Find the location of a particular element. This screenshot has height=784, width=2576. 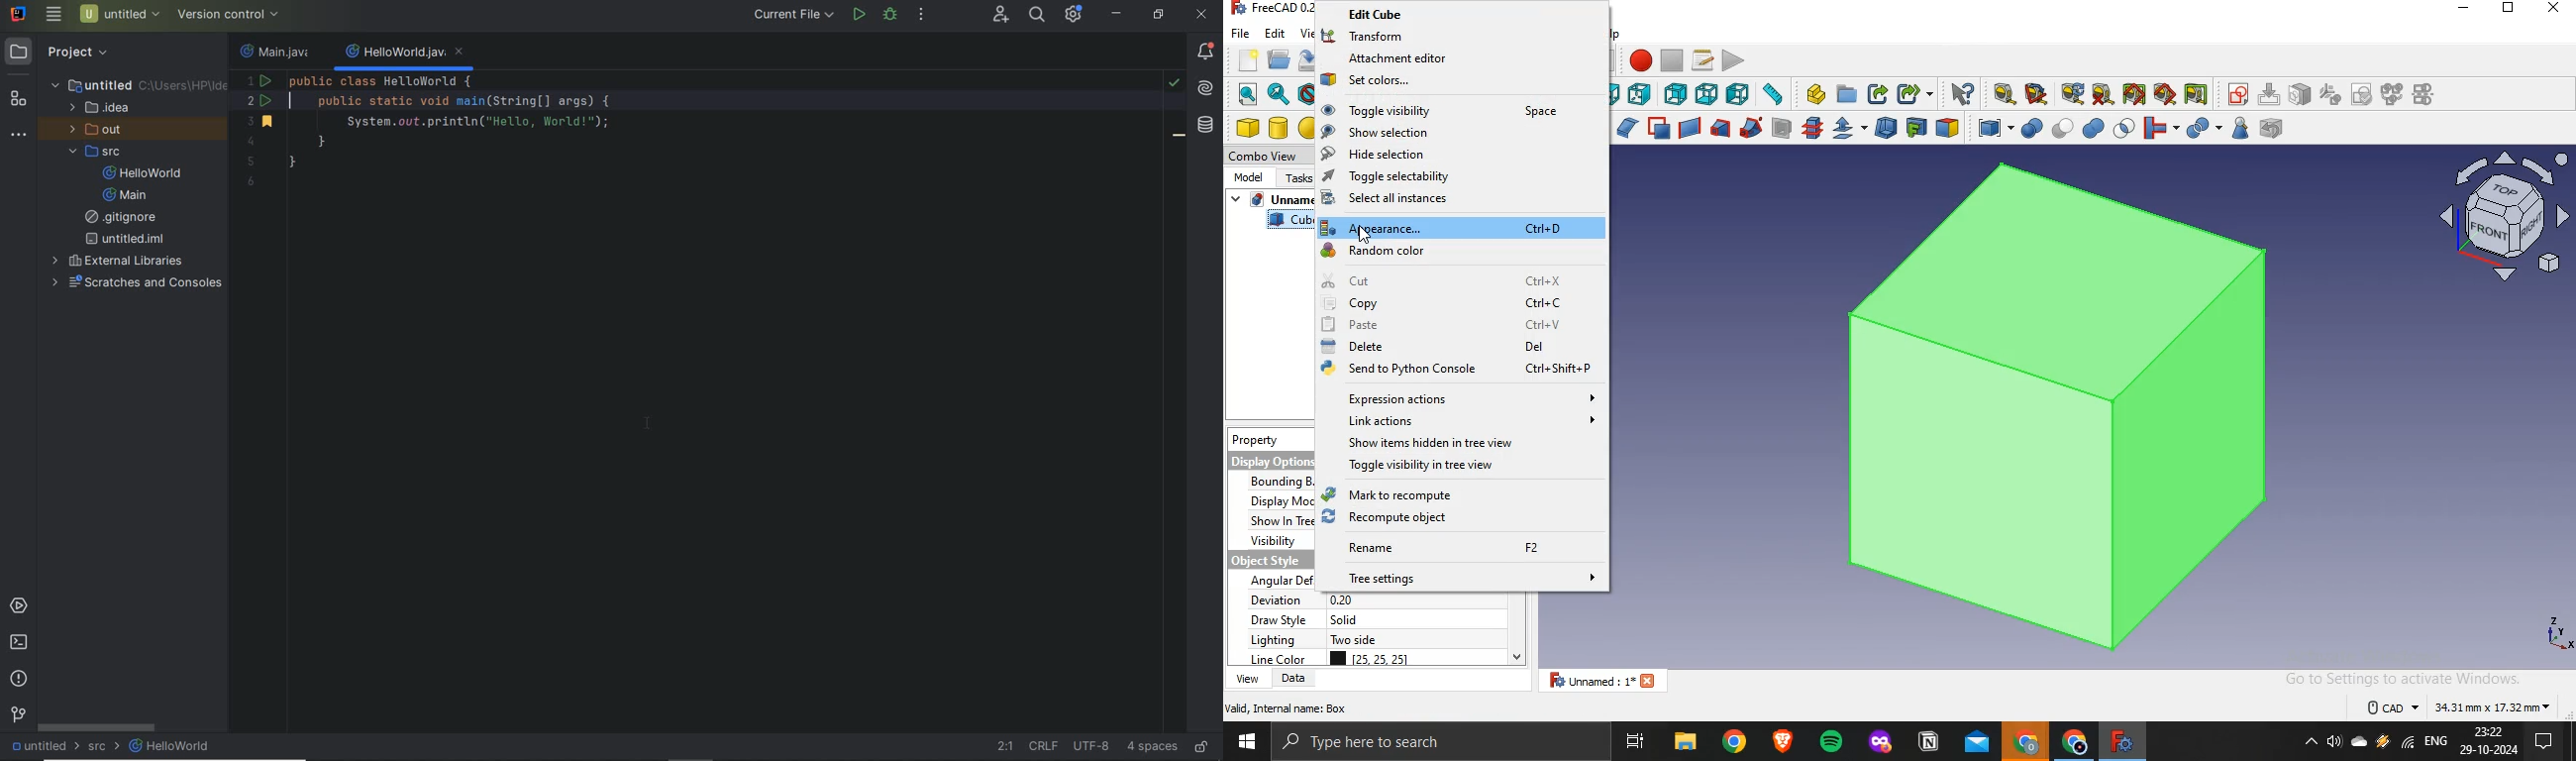

outlook is located at coordinates (1978, 744).